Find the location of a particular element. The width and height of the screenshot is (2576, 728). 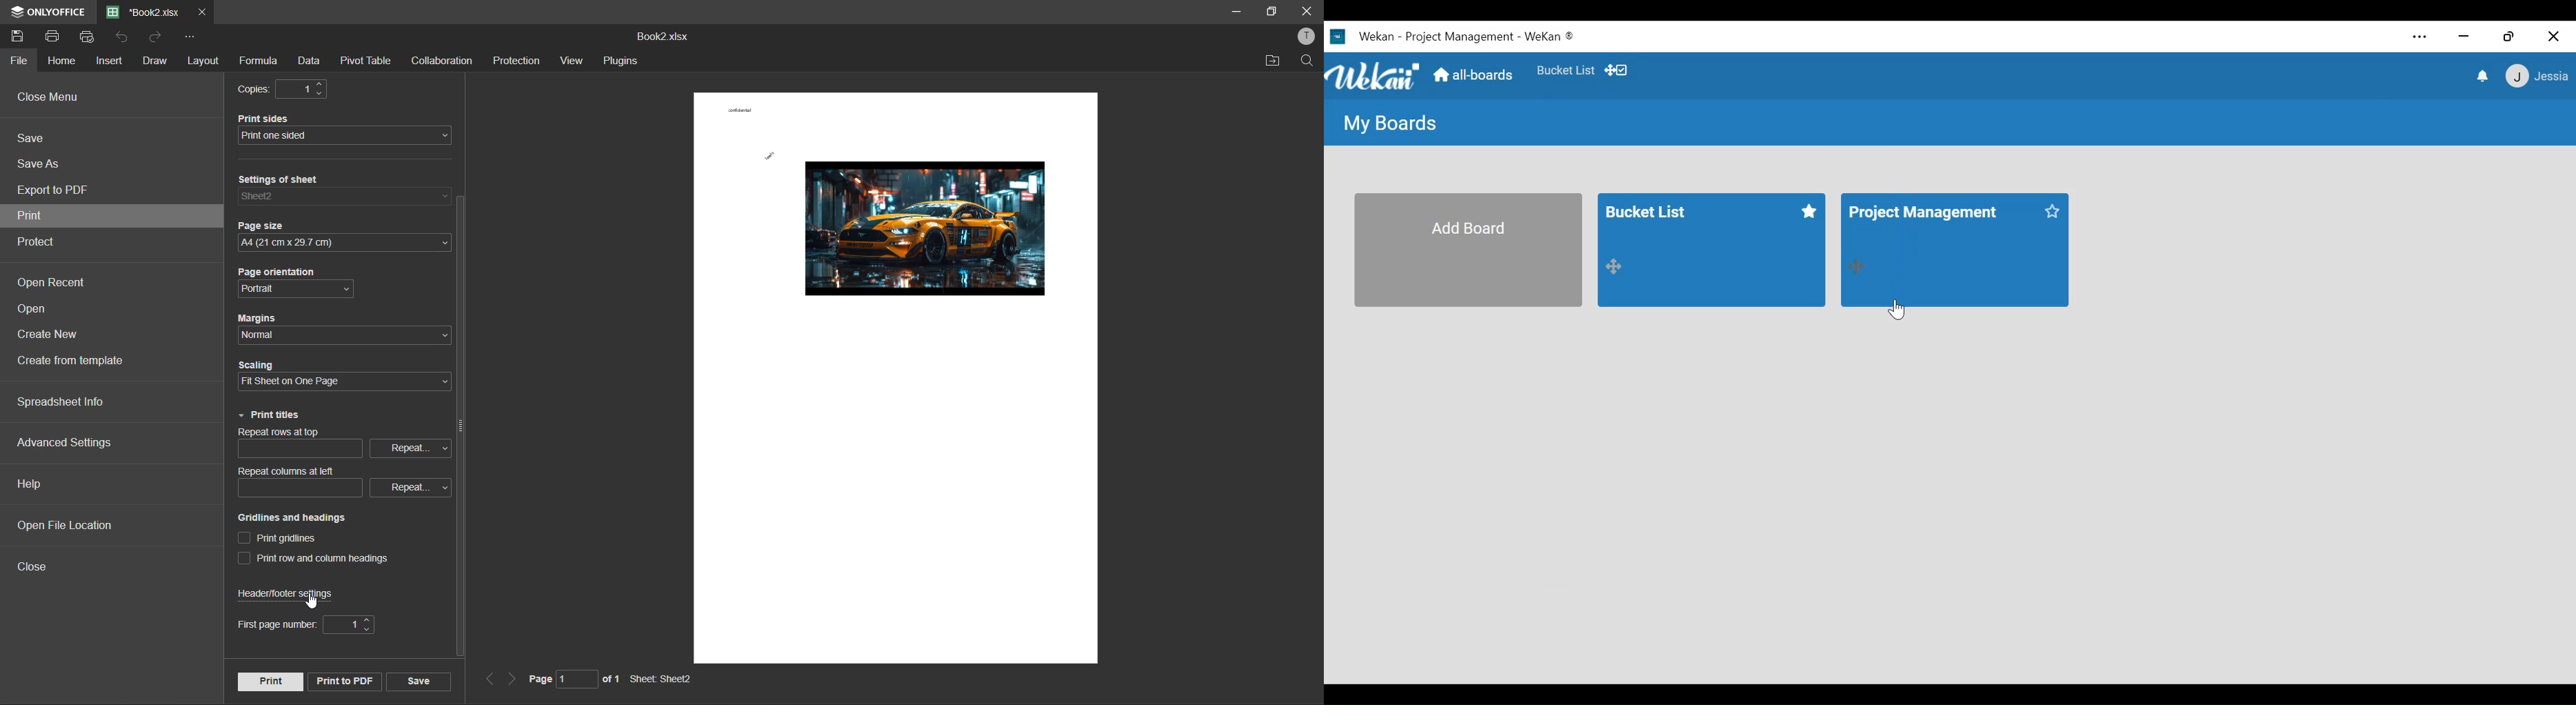

draw is located at coordinates (155, 62).